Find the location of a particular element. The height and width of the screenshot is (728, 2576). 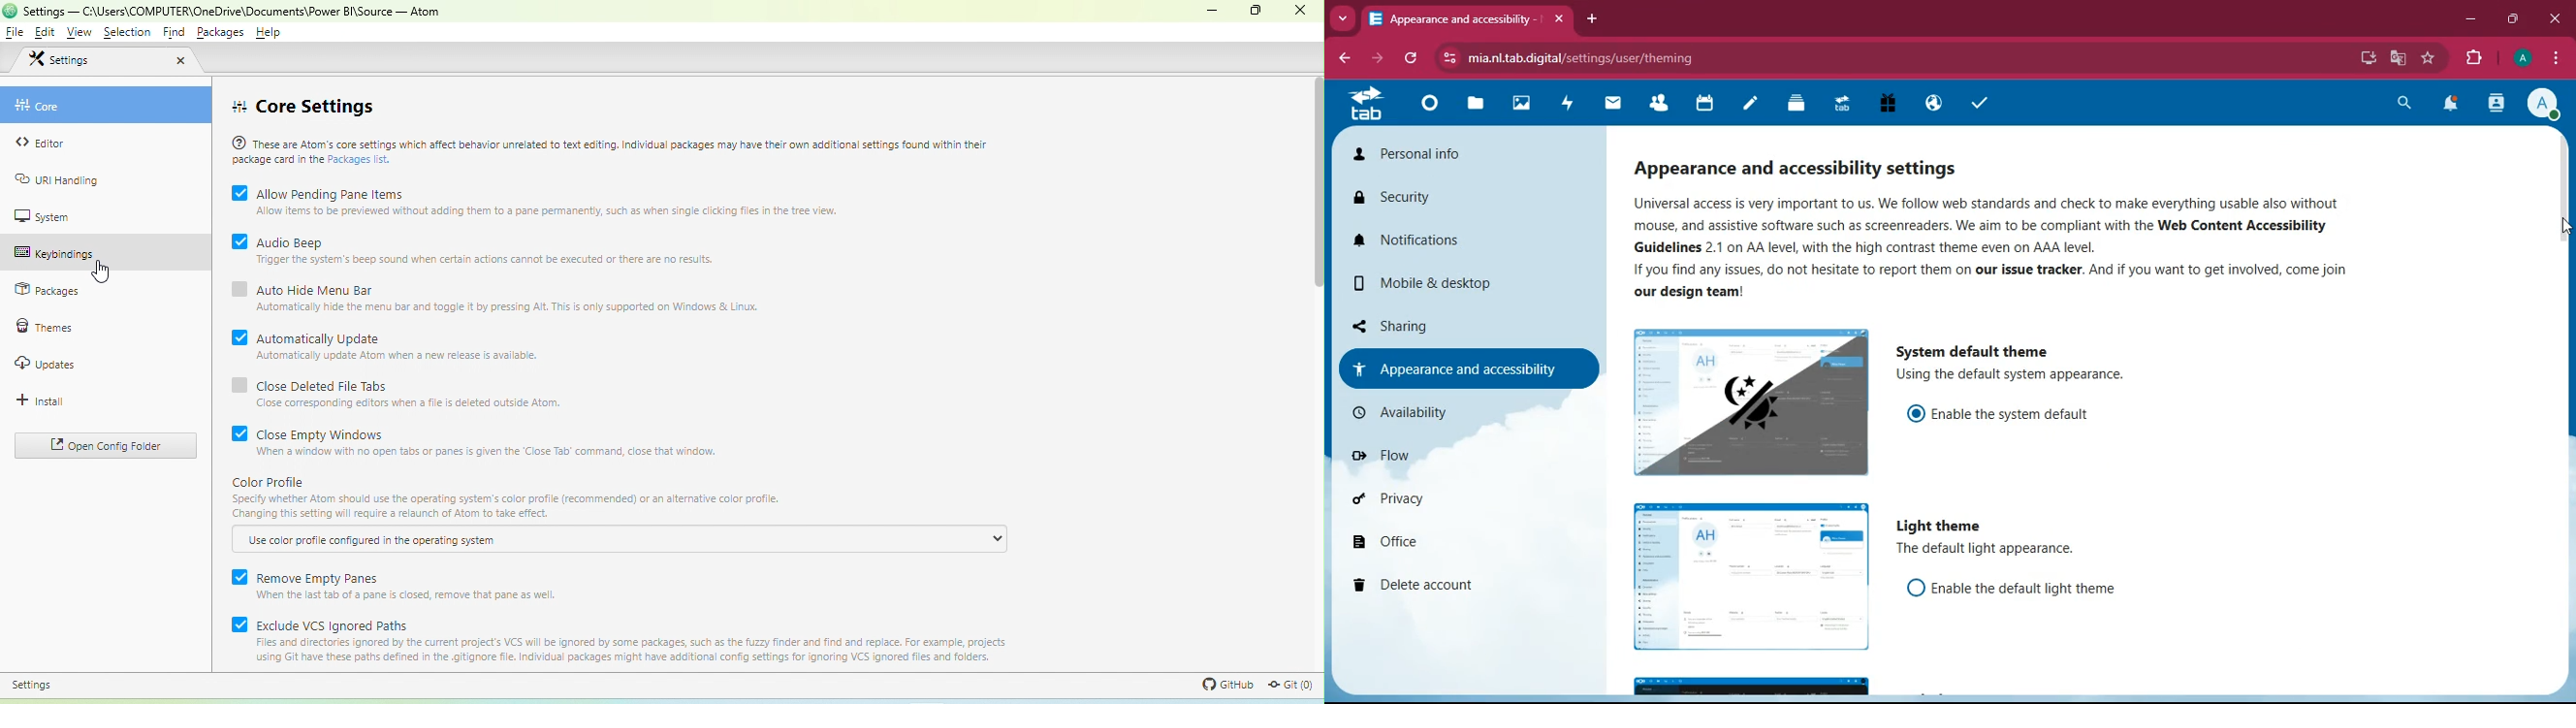

profile is located at coordinates (2548, 105).